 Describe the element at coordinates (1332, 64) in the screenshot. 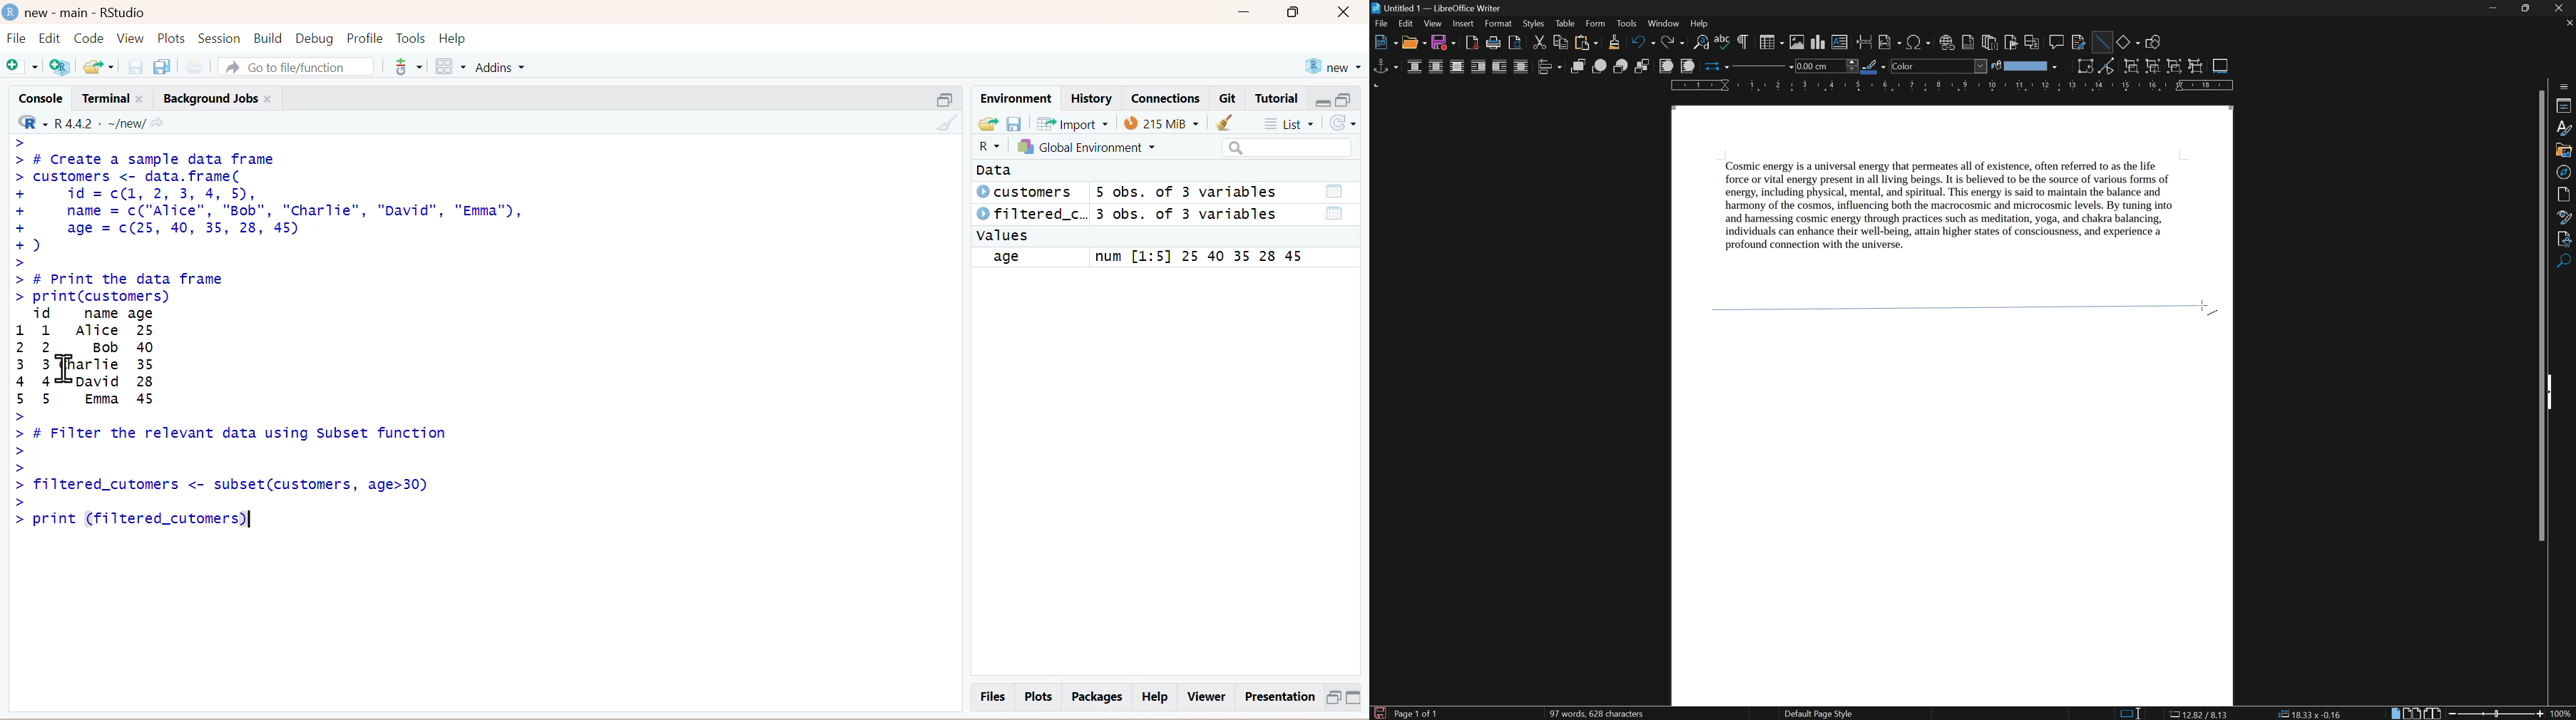

I see `new` at that location.